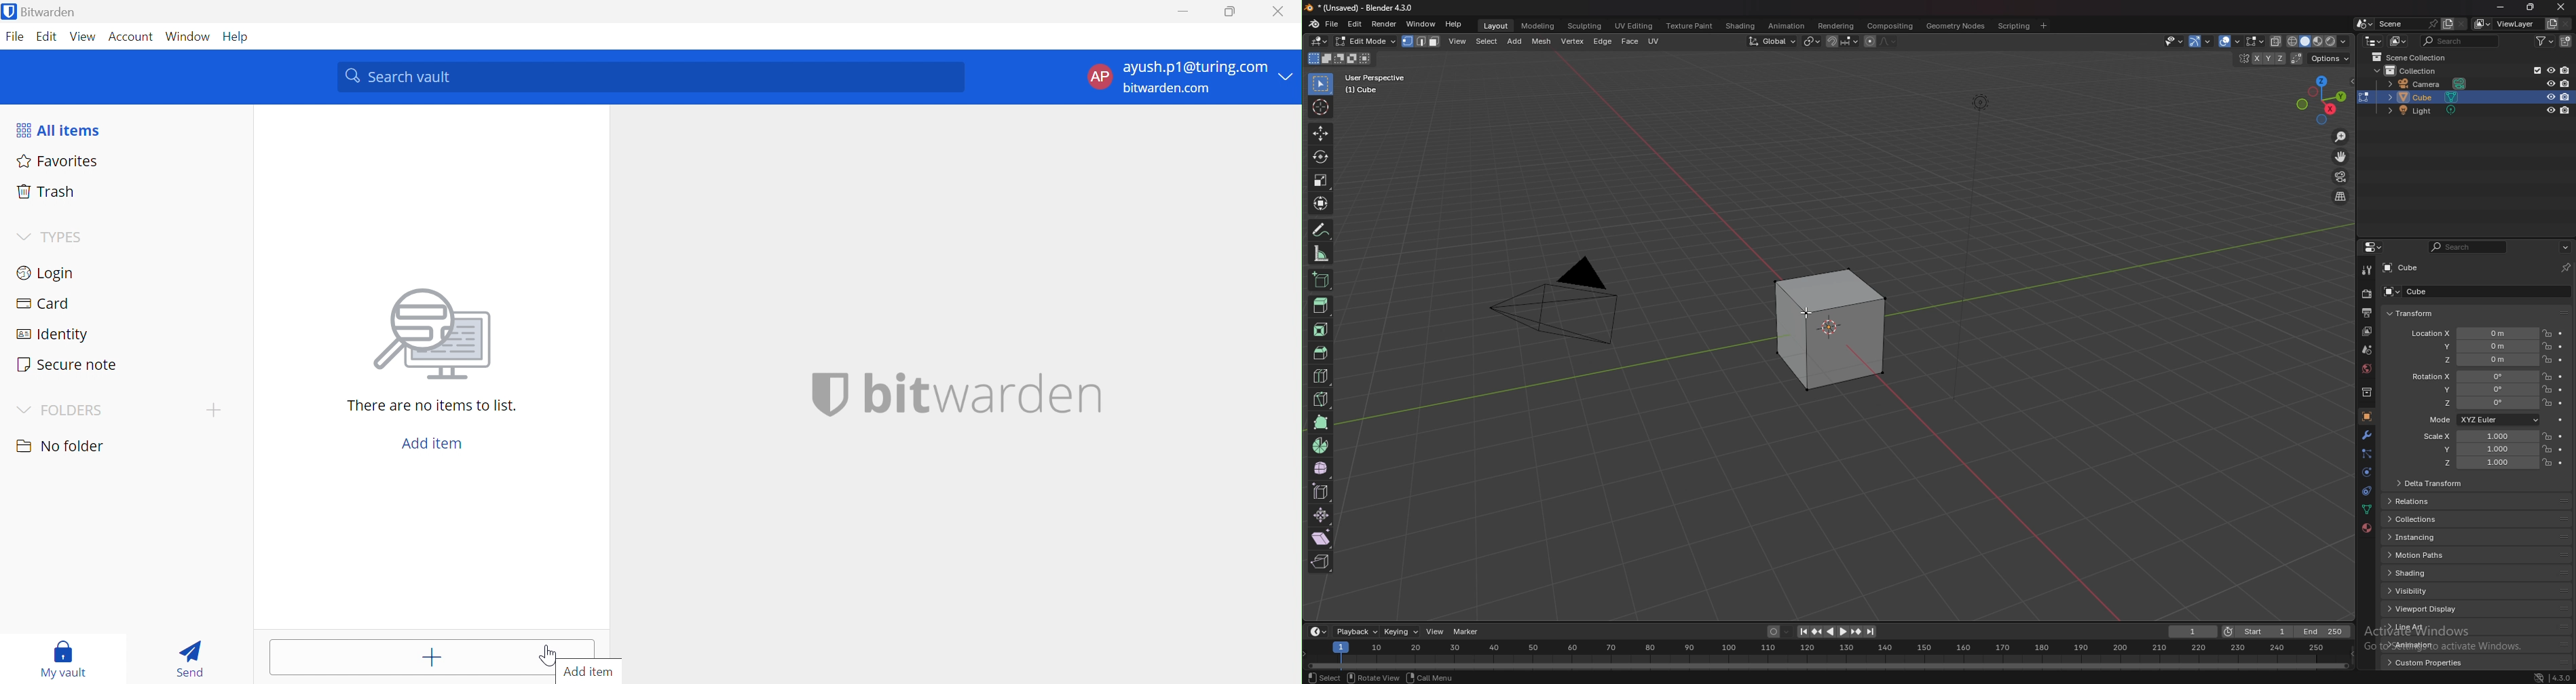  I want to click on view, so click(1433, 632).